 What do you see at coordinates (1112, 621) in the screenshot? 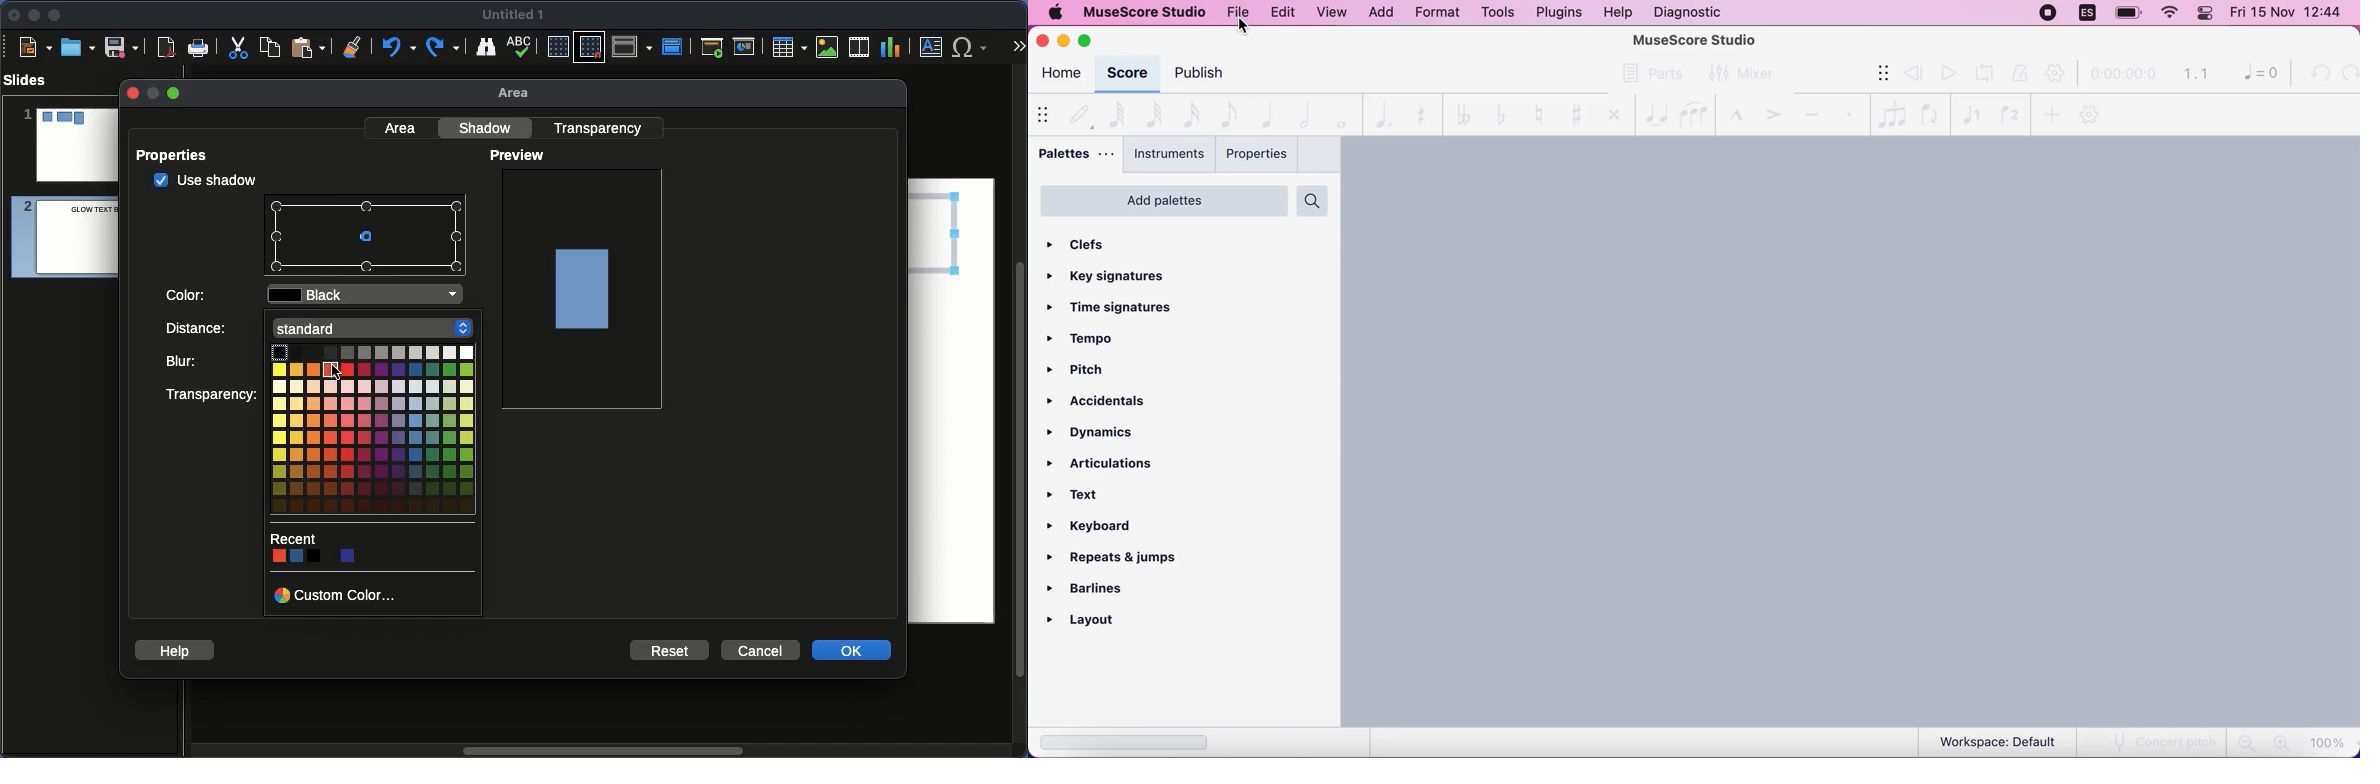
I see `layout` at bounding box center [1112, 621].